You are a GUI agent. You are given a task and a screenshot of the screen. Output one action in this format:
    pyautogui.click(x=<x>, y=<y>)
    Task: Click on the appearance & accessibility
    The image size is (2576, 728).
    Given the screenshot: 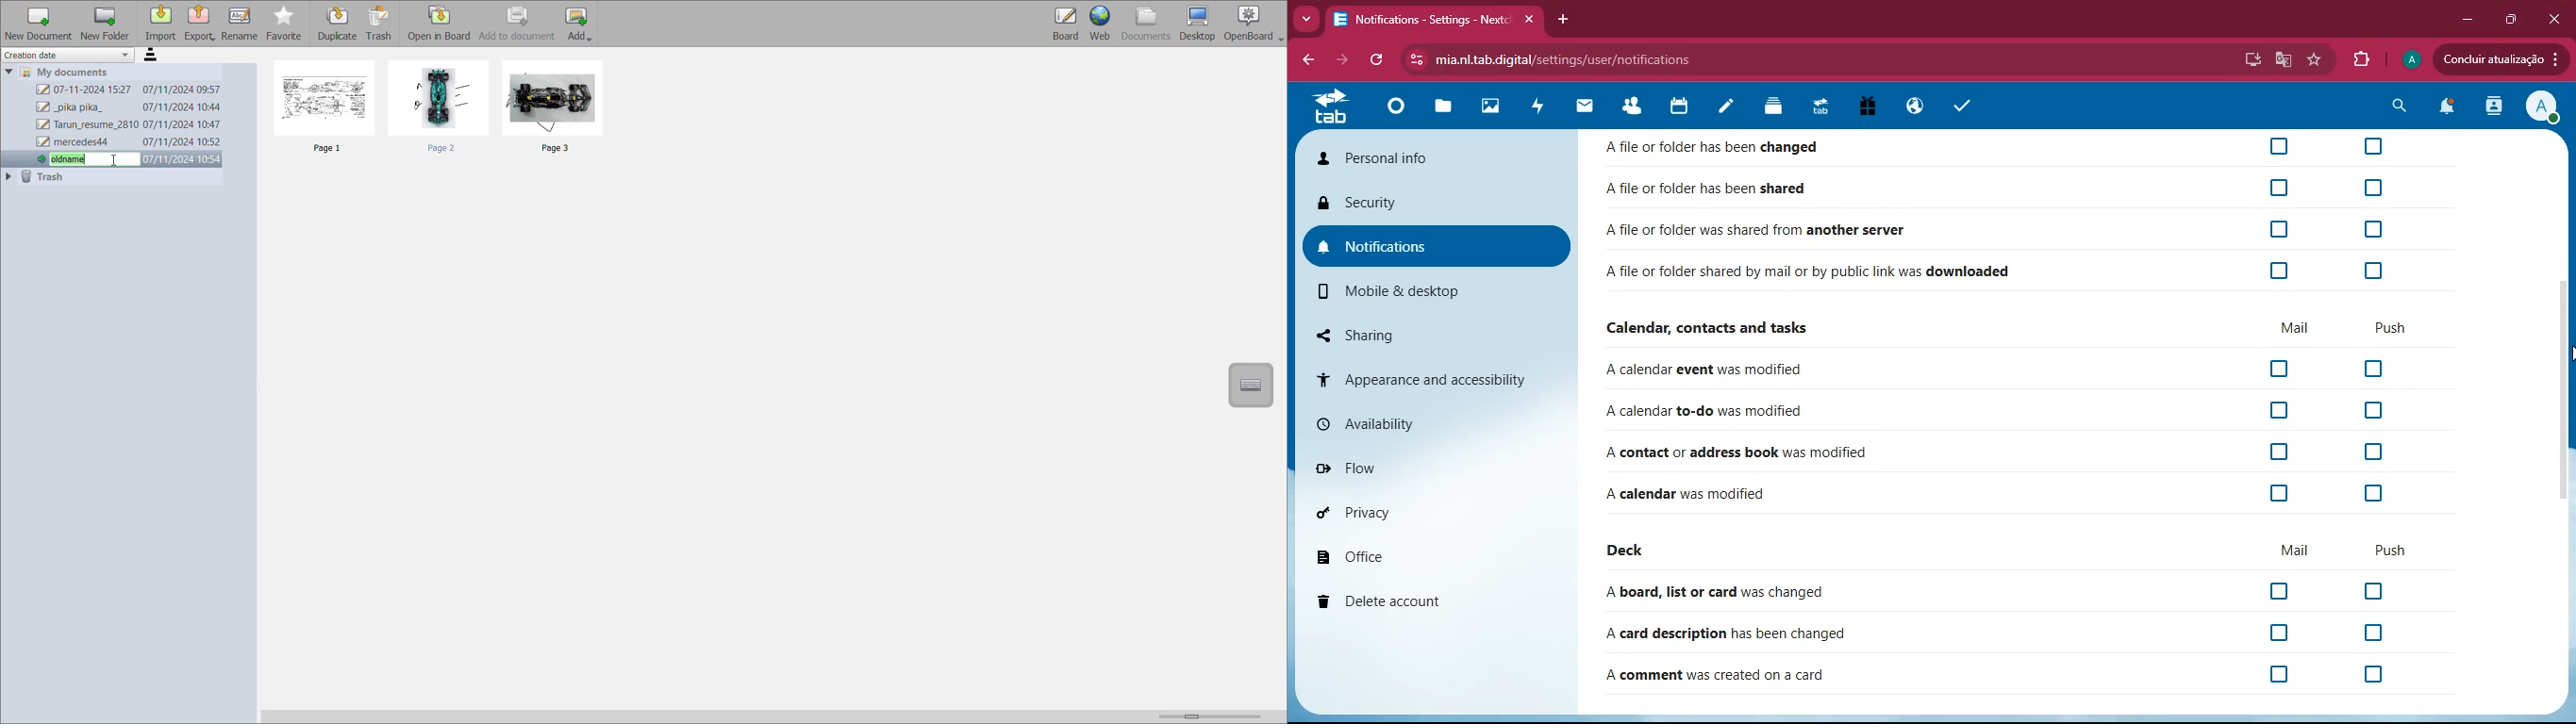 What is the action you would take?
    pyautogui.click(x=1436, y=375)
    